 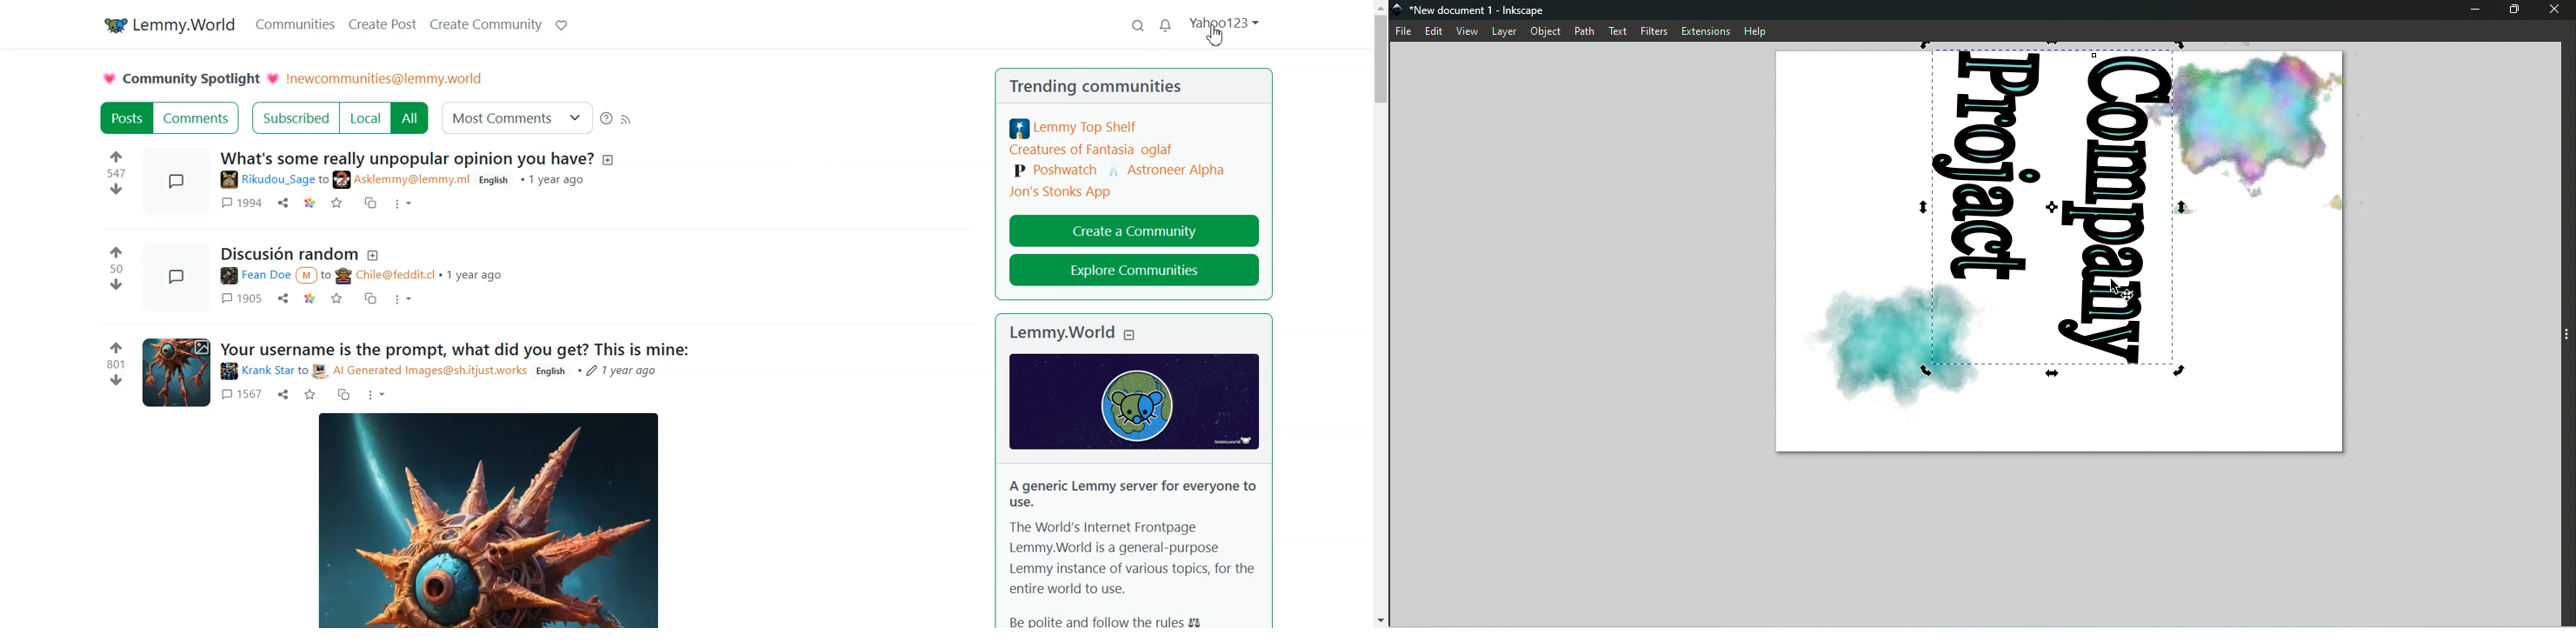 What do you see at coordinates (1060, 192) in the screenshot?
I see `jon's stonks app` at bounding box center [1060, 192].